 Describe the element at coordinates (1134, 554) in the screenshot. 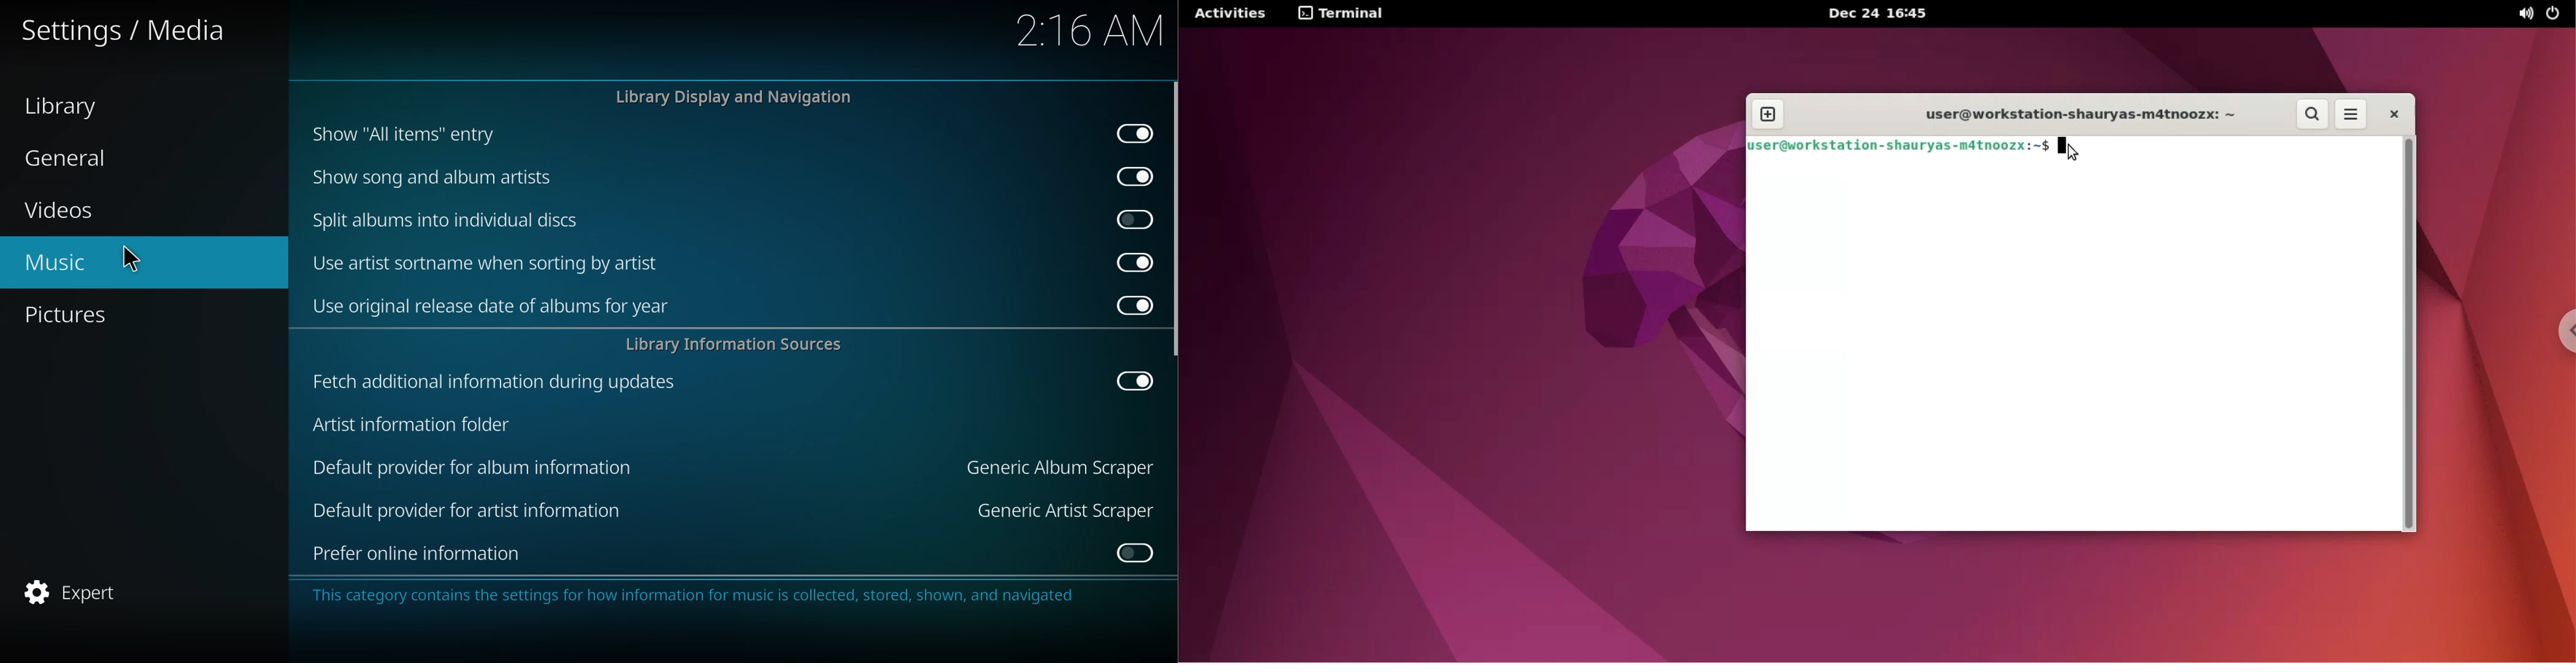

I see `enabled` at that location.